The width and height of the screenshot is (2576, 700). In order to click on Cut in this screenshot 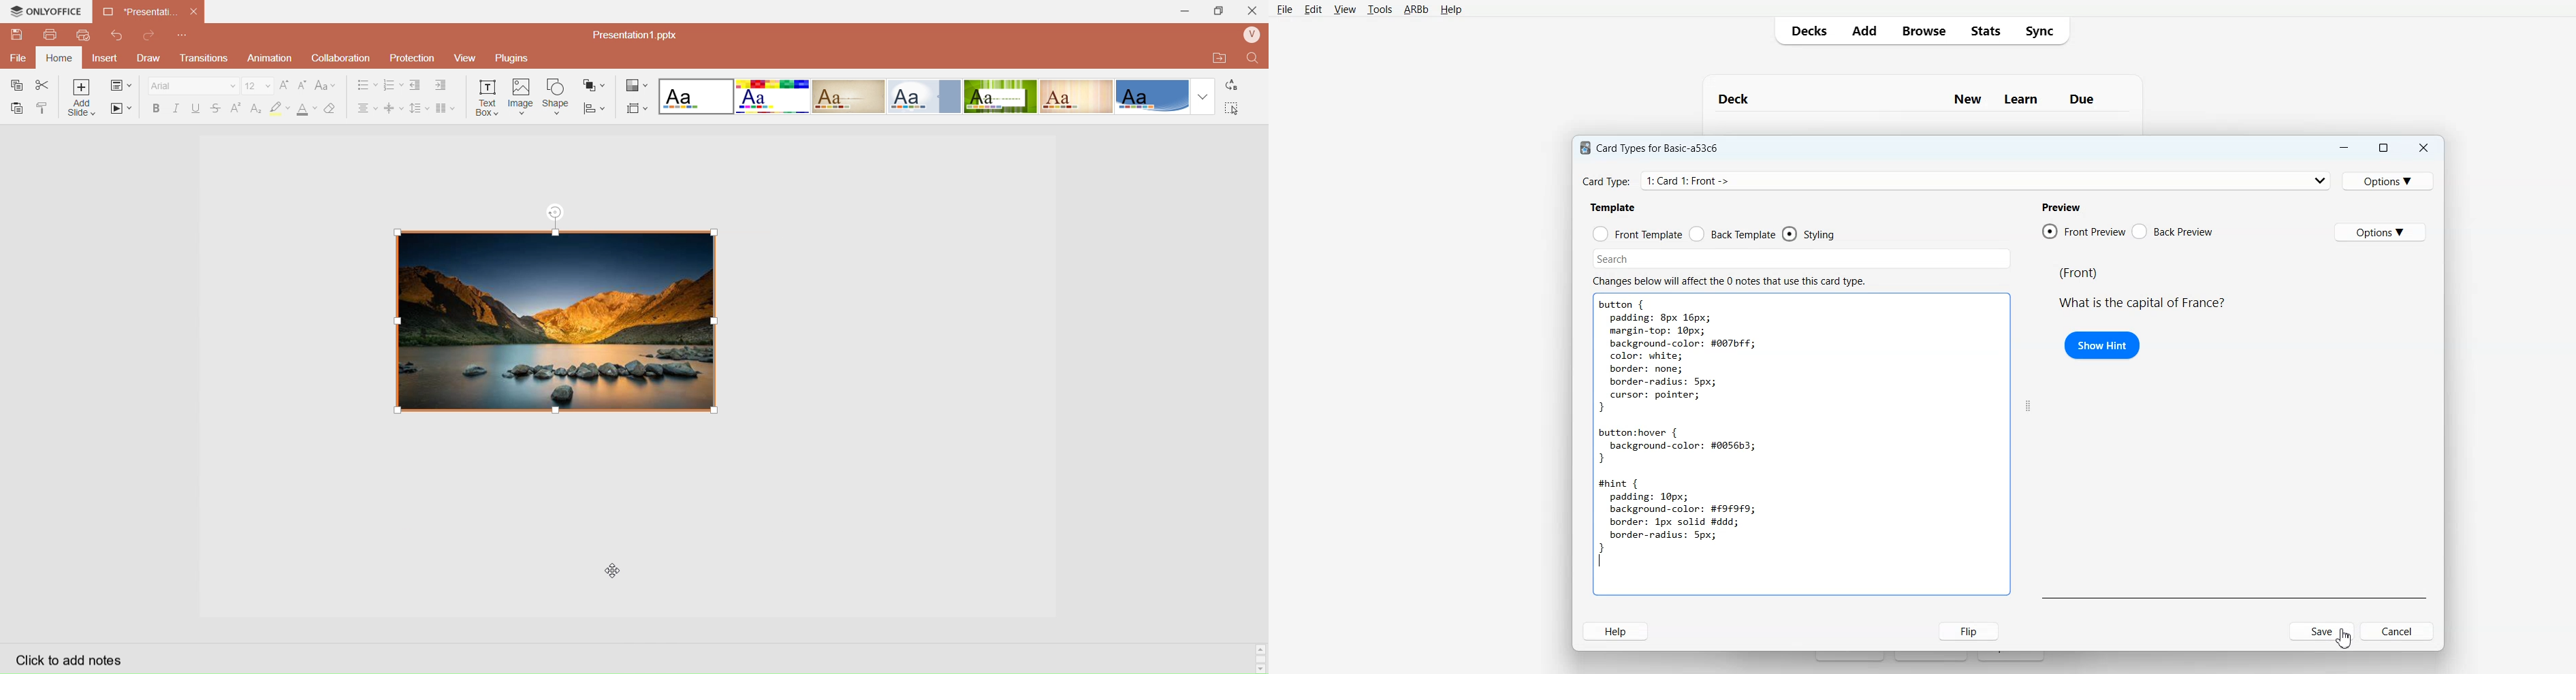, I will do `click(41, 85)`.